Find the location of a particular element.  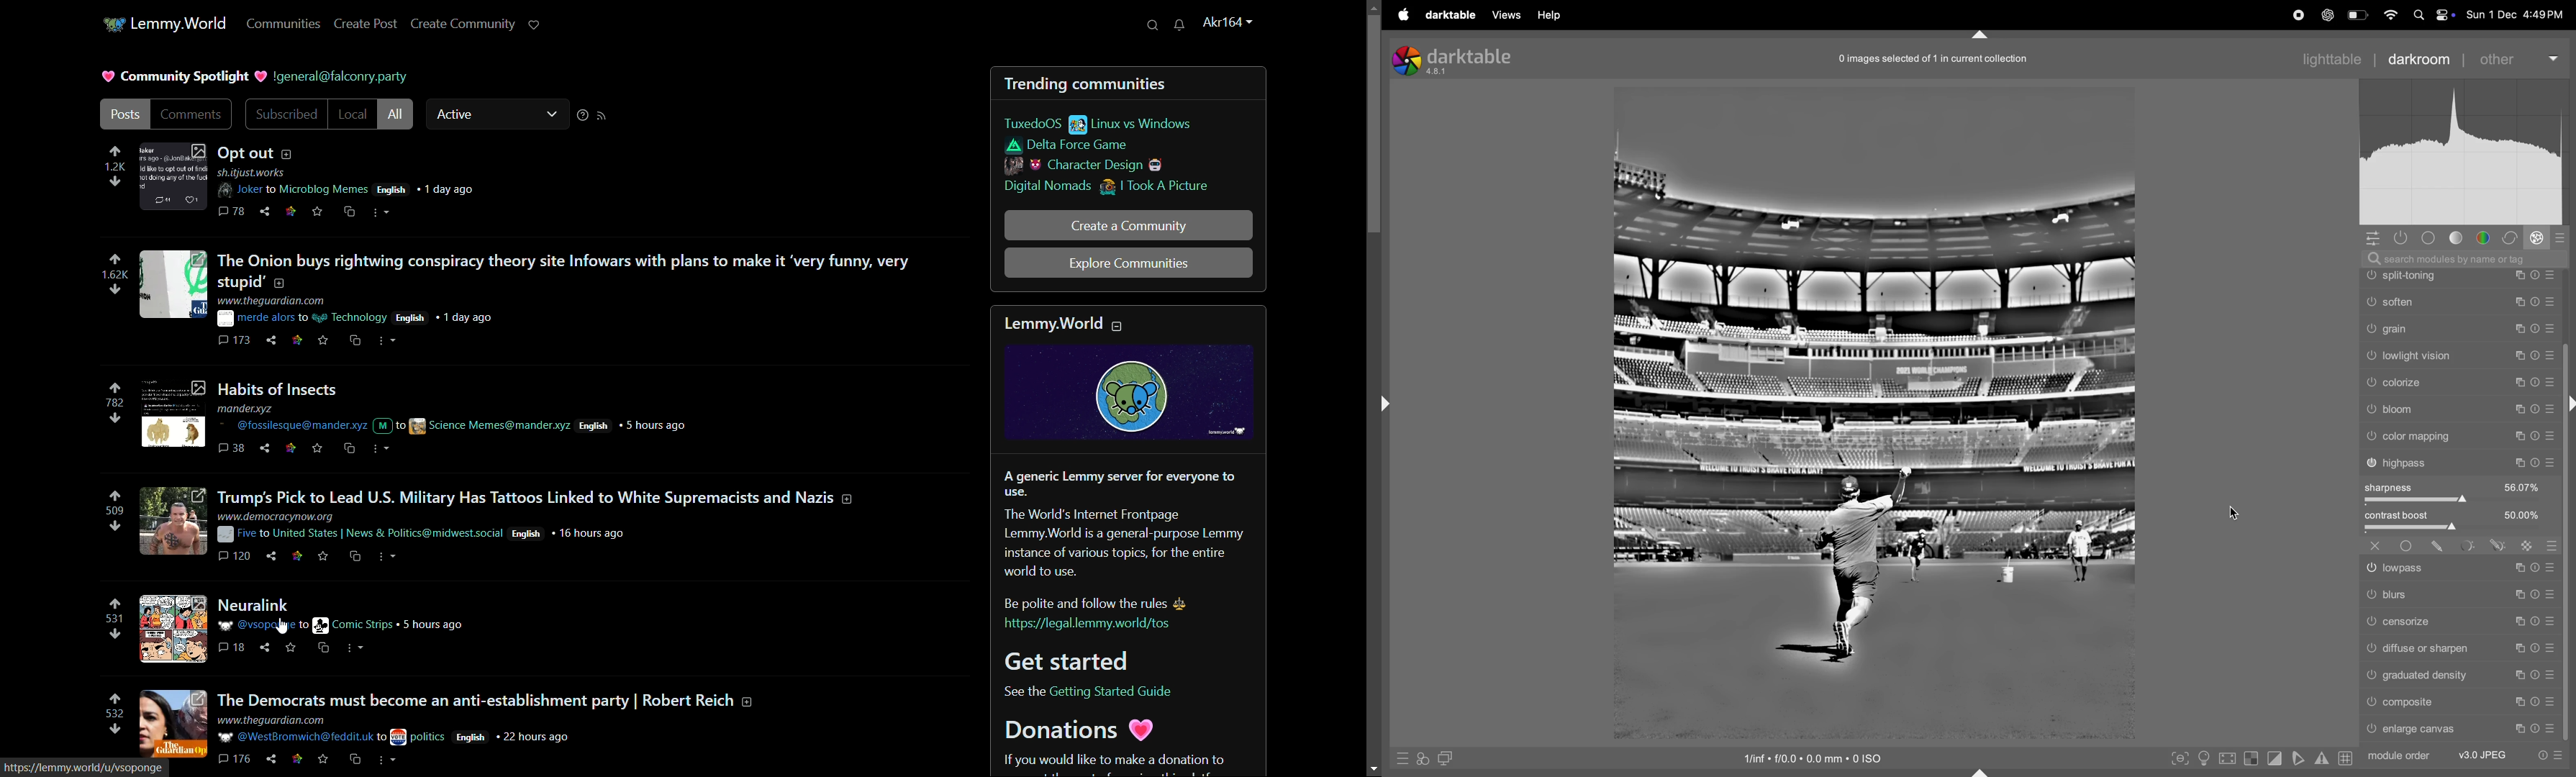

comments is located at coordinates (232, 448).